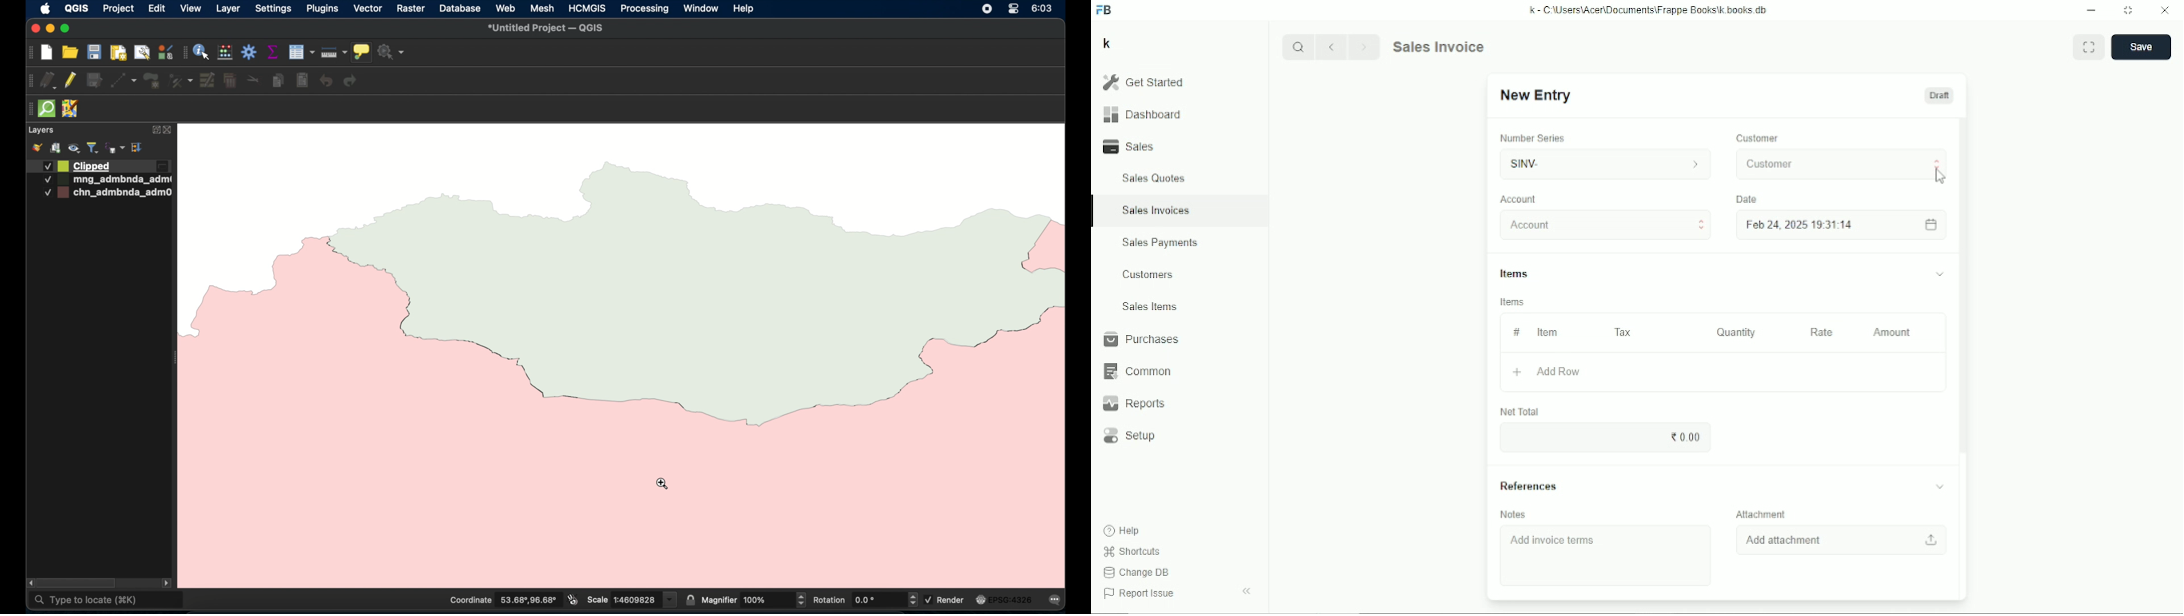 This screenshot has height=616, width=2184. What do you see at coordinates (1844, 539) in the screenshot?
I see `Add attachment` at bounding box center [1844, 539].